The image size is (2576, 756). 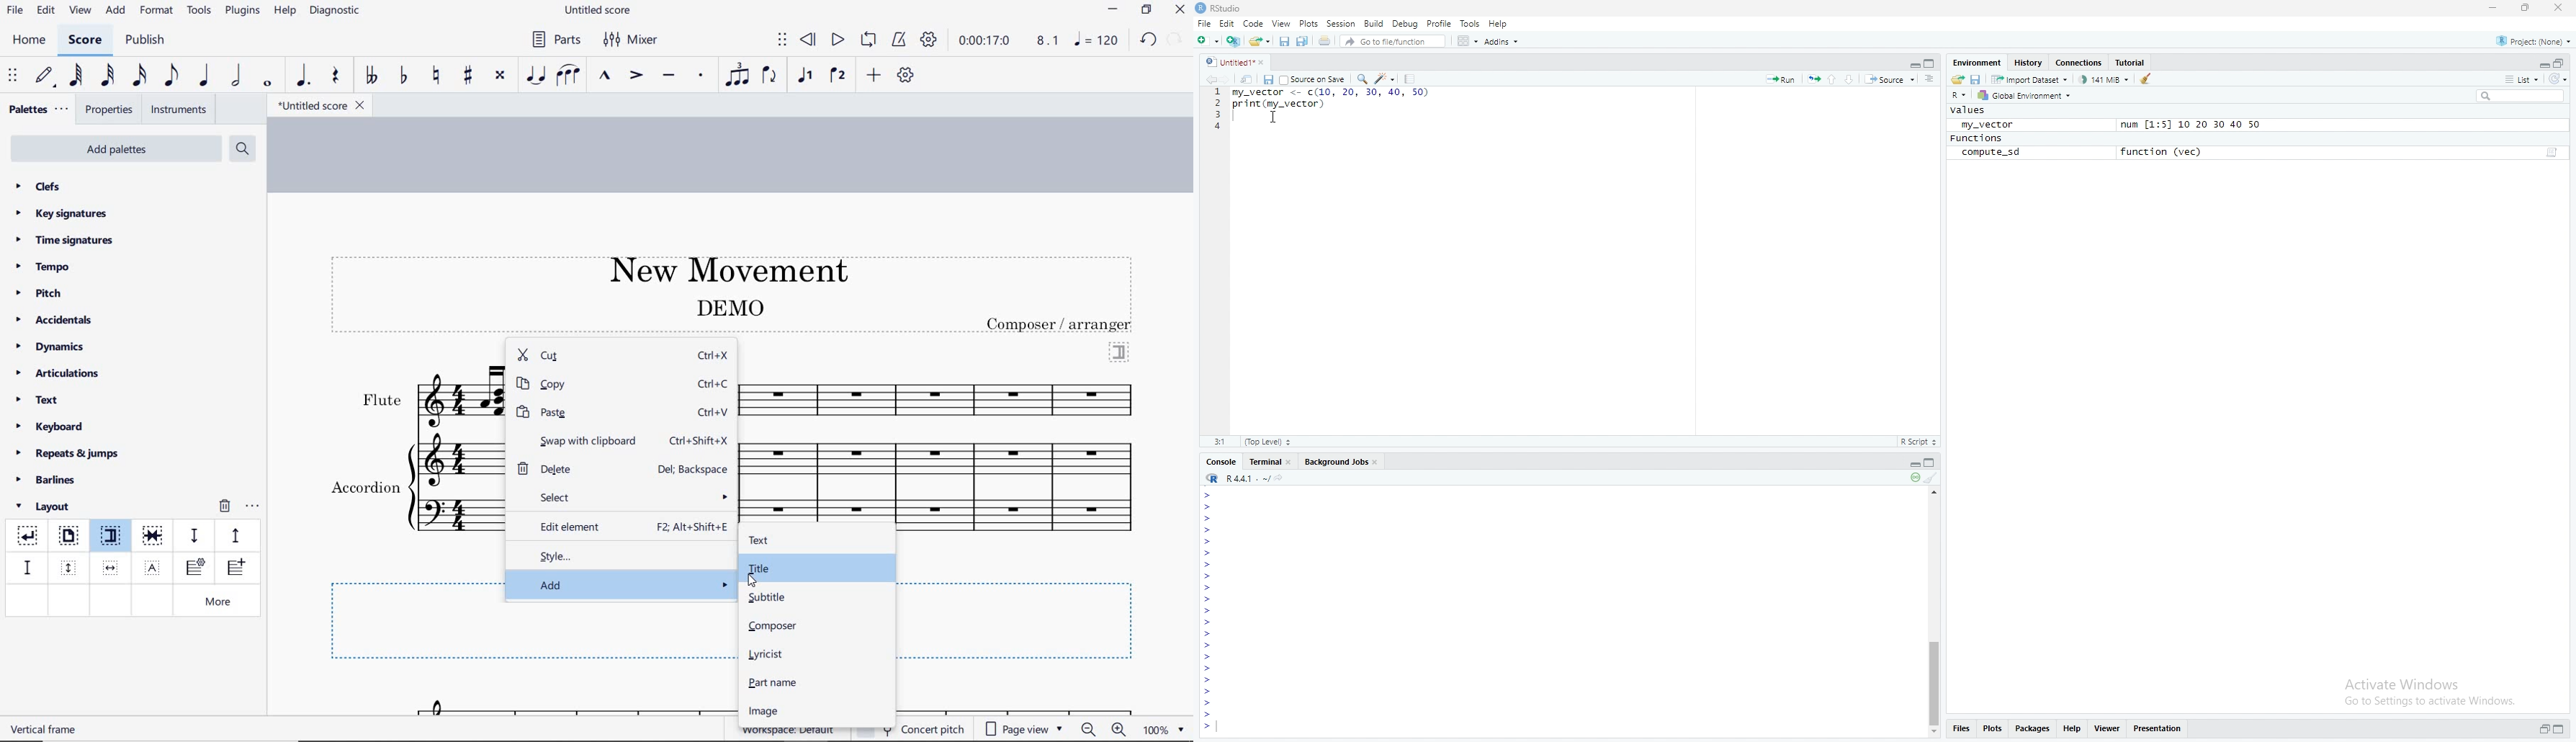 I want to click on Save current document (Ctrl + S), so click(x=1284, y=41).